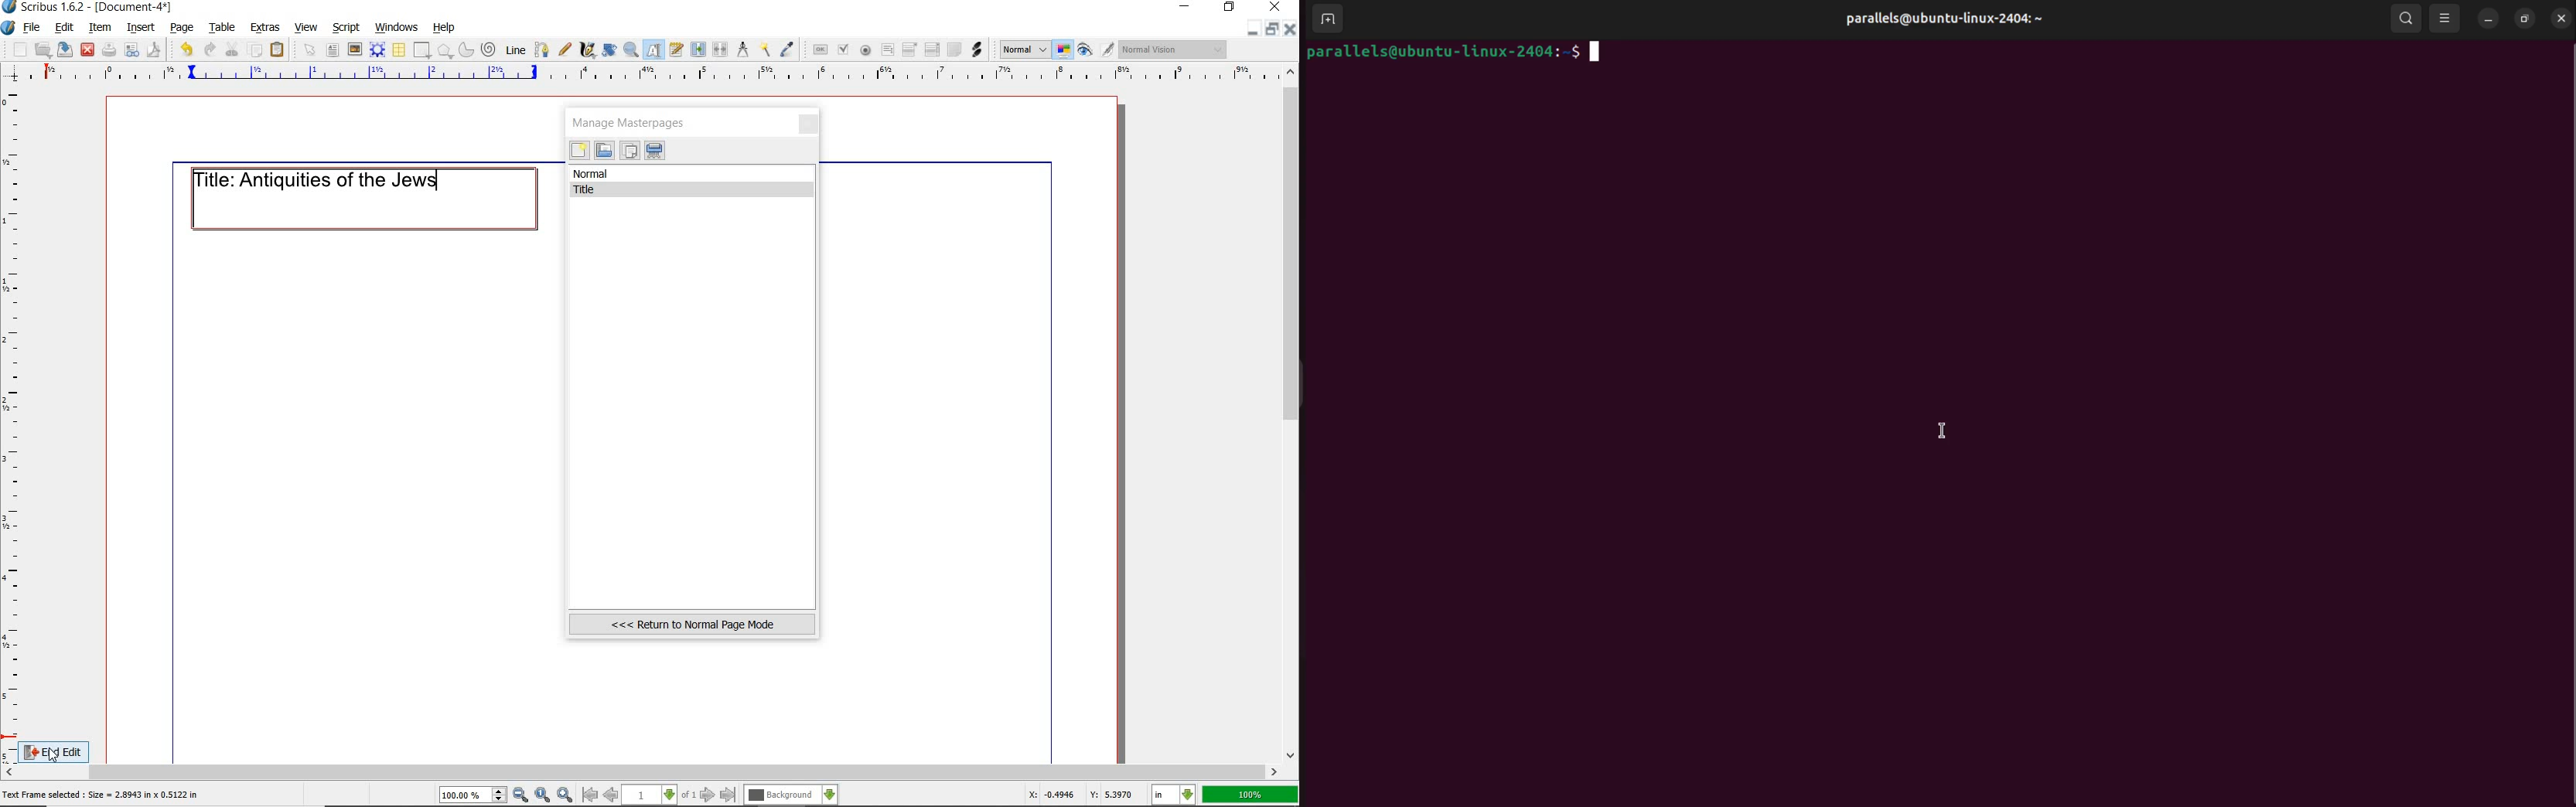 This screenshot has width=2576, height=812. What do you see at coordinates (1174, 795) in the screenshot?
I see `in` at bounding box center [1174, 795].